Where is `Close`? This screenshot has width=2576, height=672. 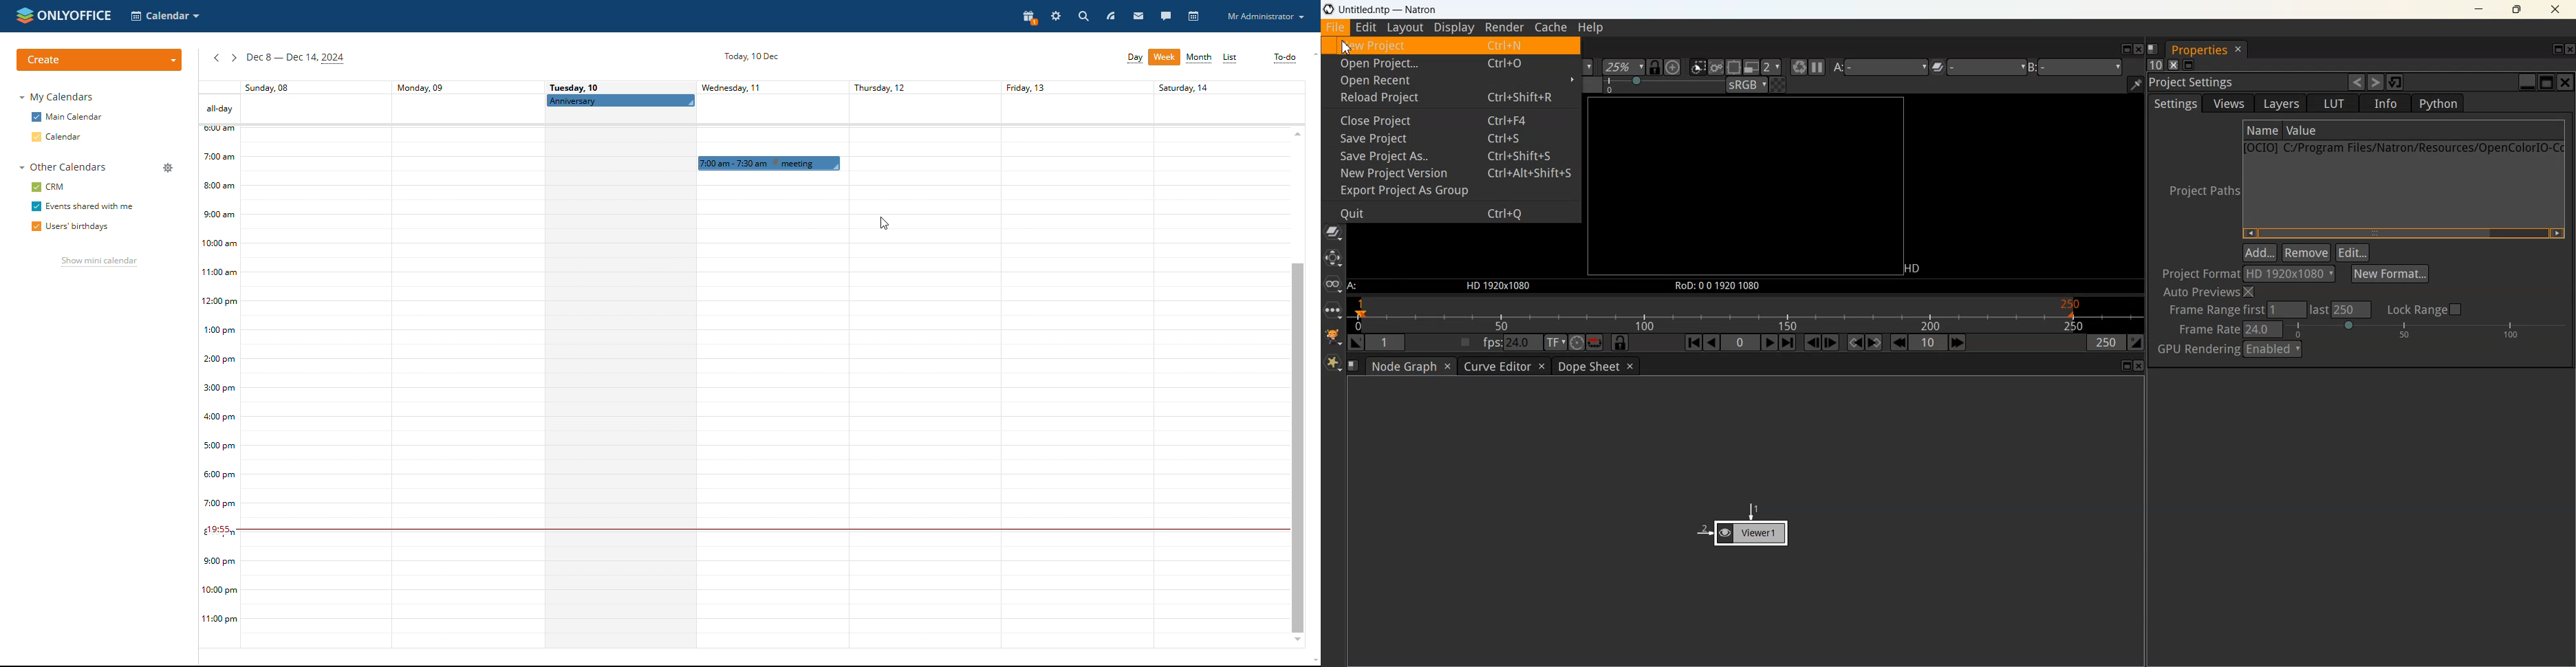 Close is located at coordinates (2140, 366).